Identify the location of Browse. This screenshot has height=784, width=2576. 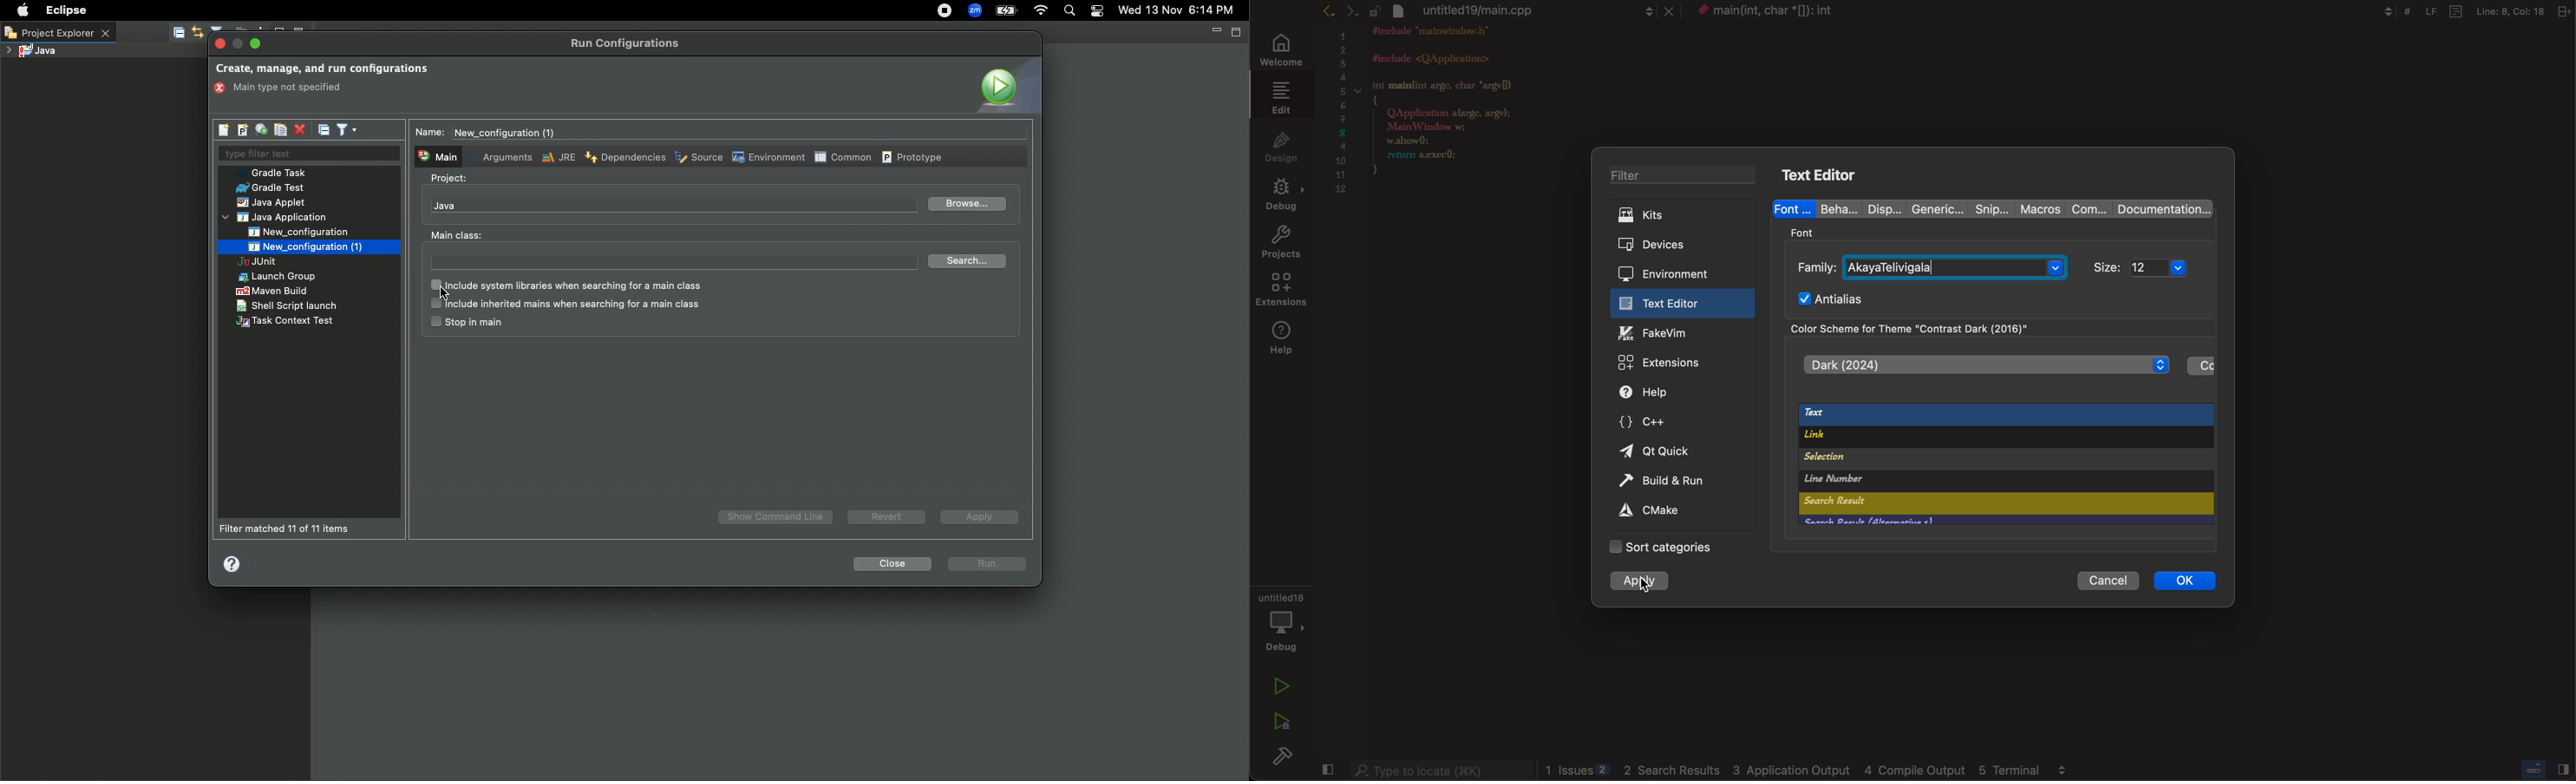
(965, 205).